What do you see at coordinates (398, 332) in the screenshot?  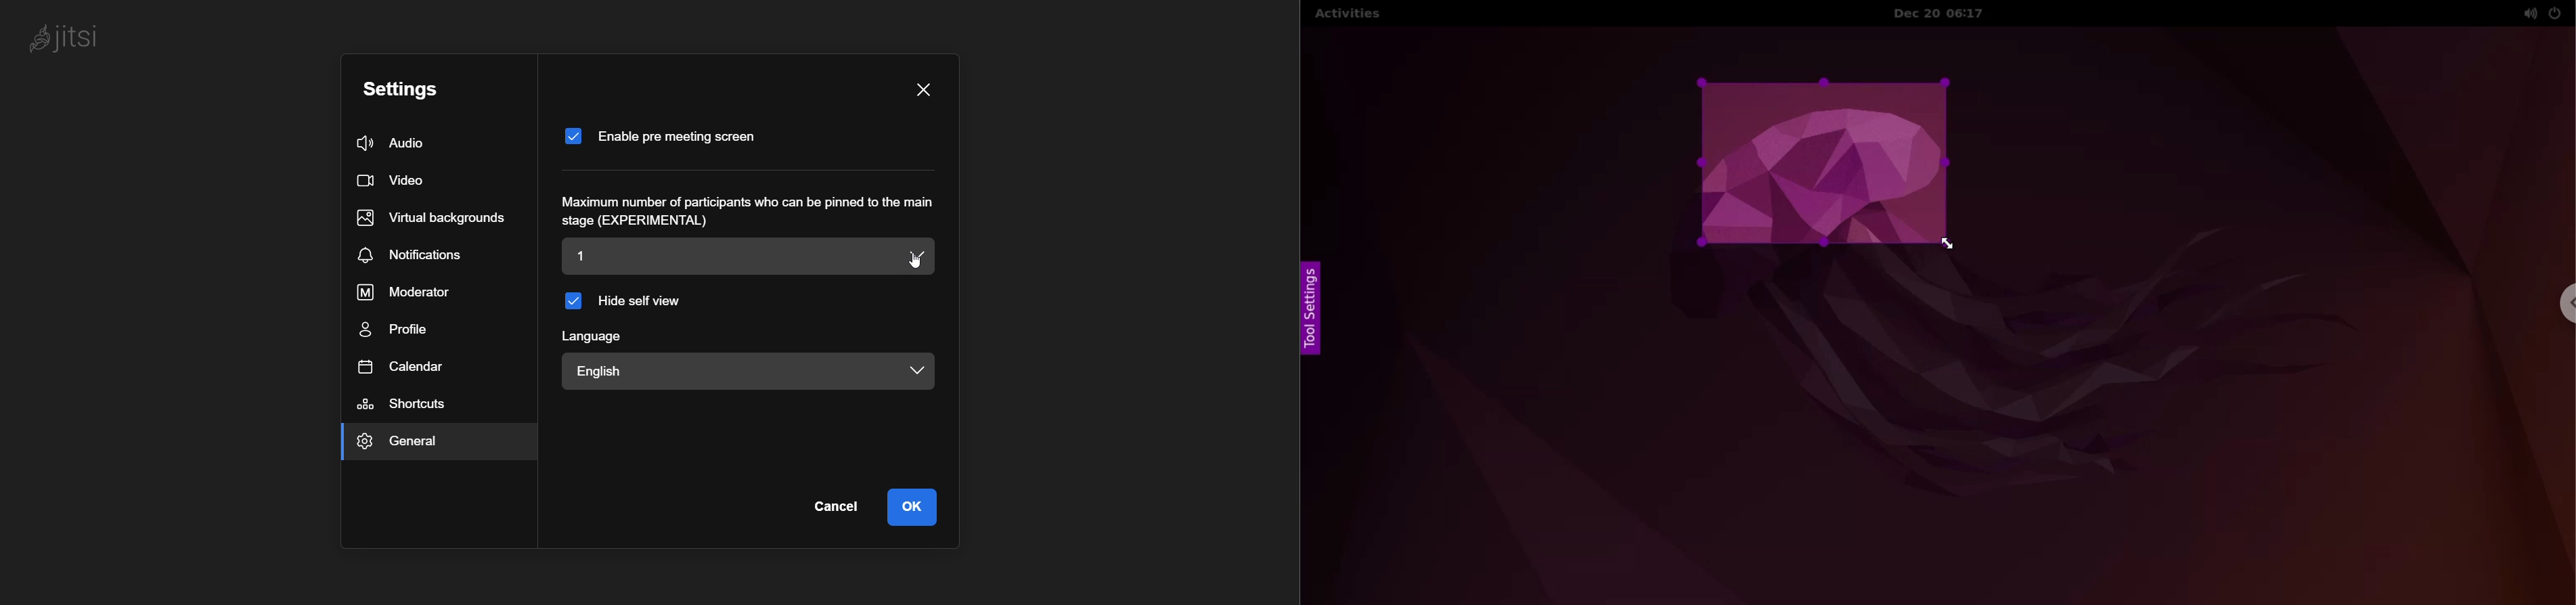 I see `profile` at bounding box center [398, 332].